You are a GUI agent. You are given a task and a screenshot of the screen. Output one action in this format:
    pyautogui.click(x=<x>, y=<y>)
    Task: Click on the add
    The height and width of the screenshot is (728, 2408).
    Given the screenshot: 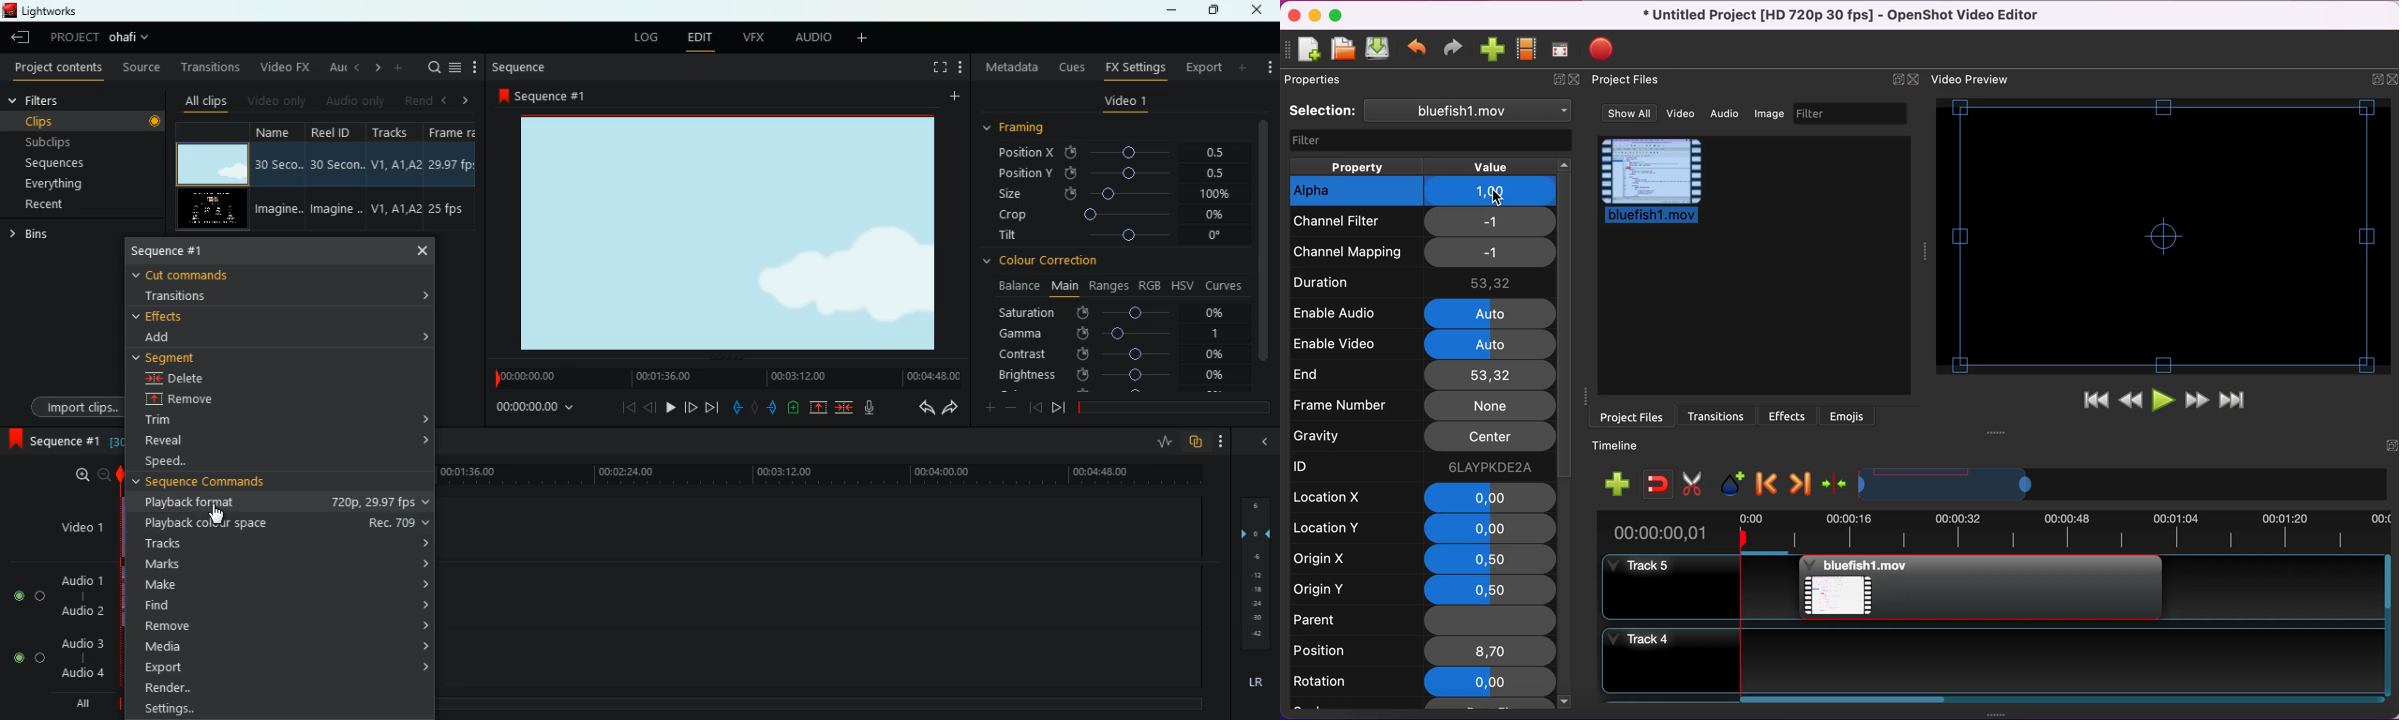 What is the action you would take?
    pyautogui.click(x=863, y=39)
    